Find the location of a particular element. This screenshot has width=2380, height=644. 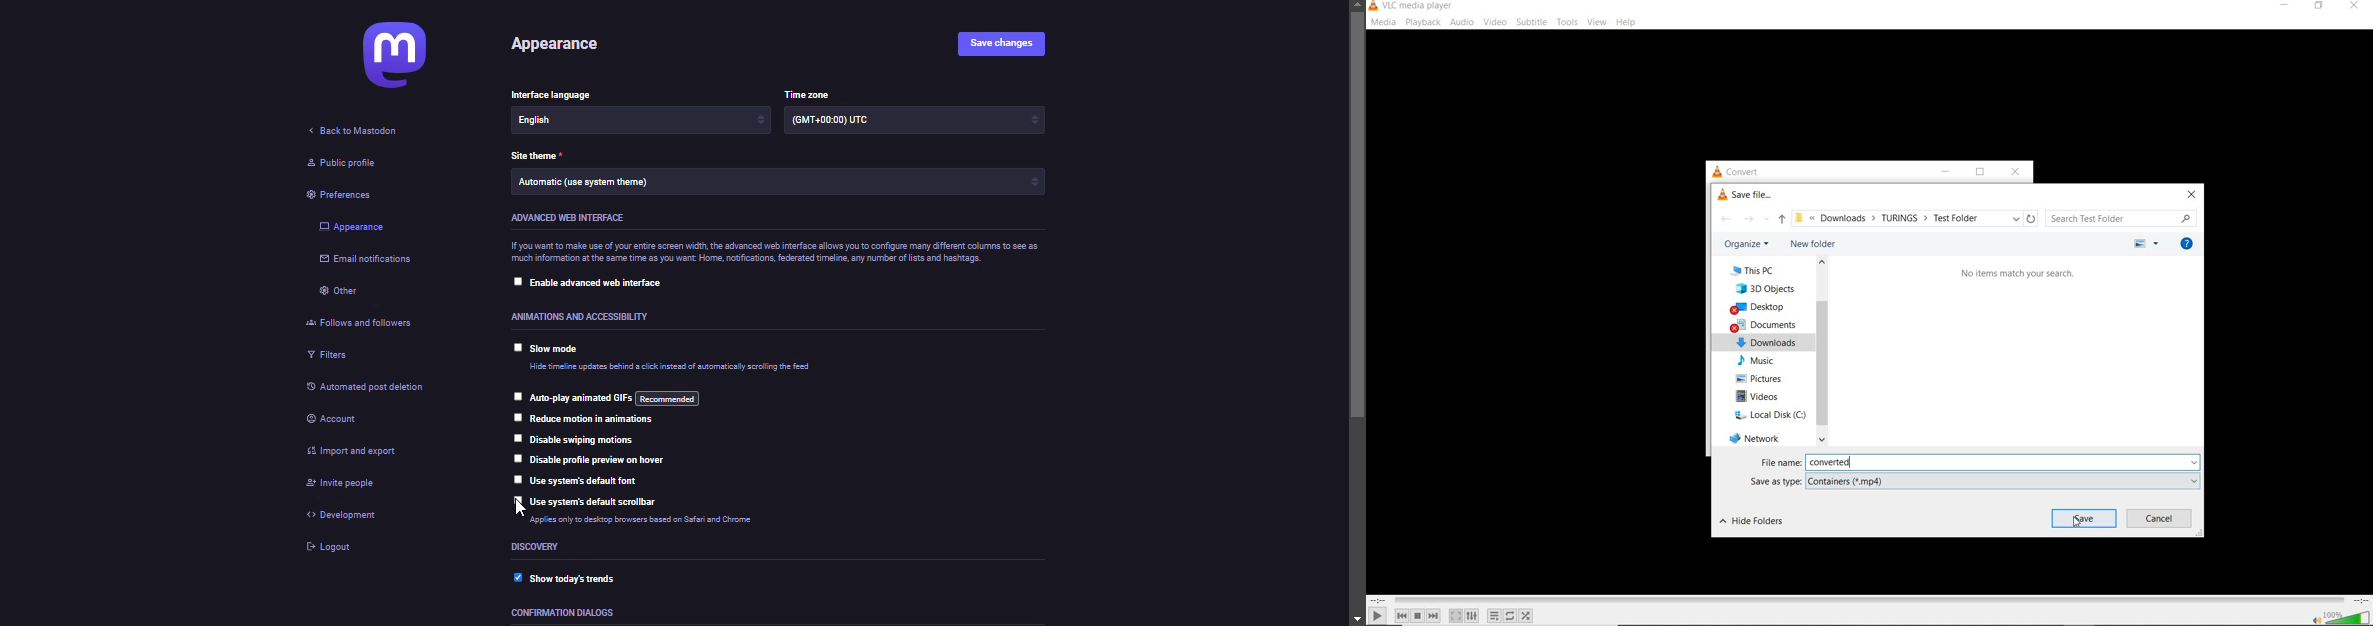

stop is located at coordinates (1418, 616).